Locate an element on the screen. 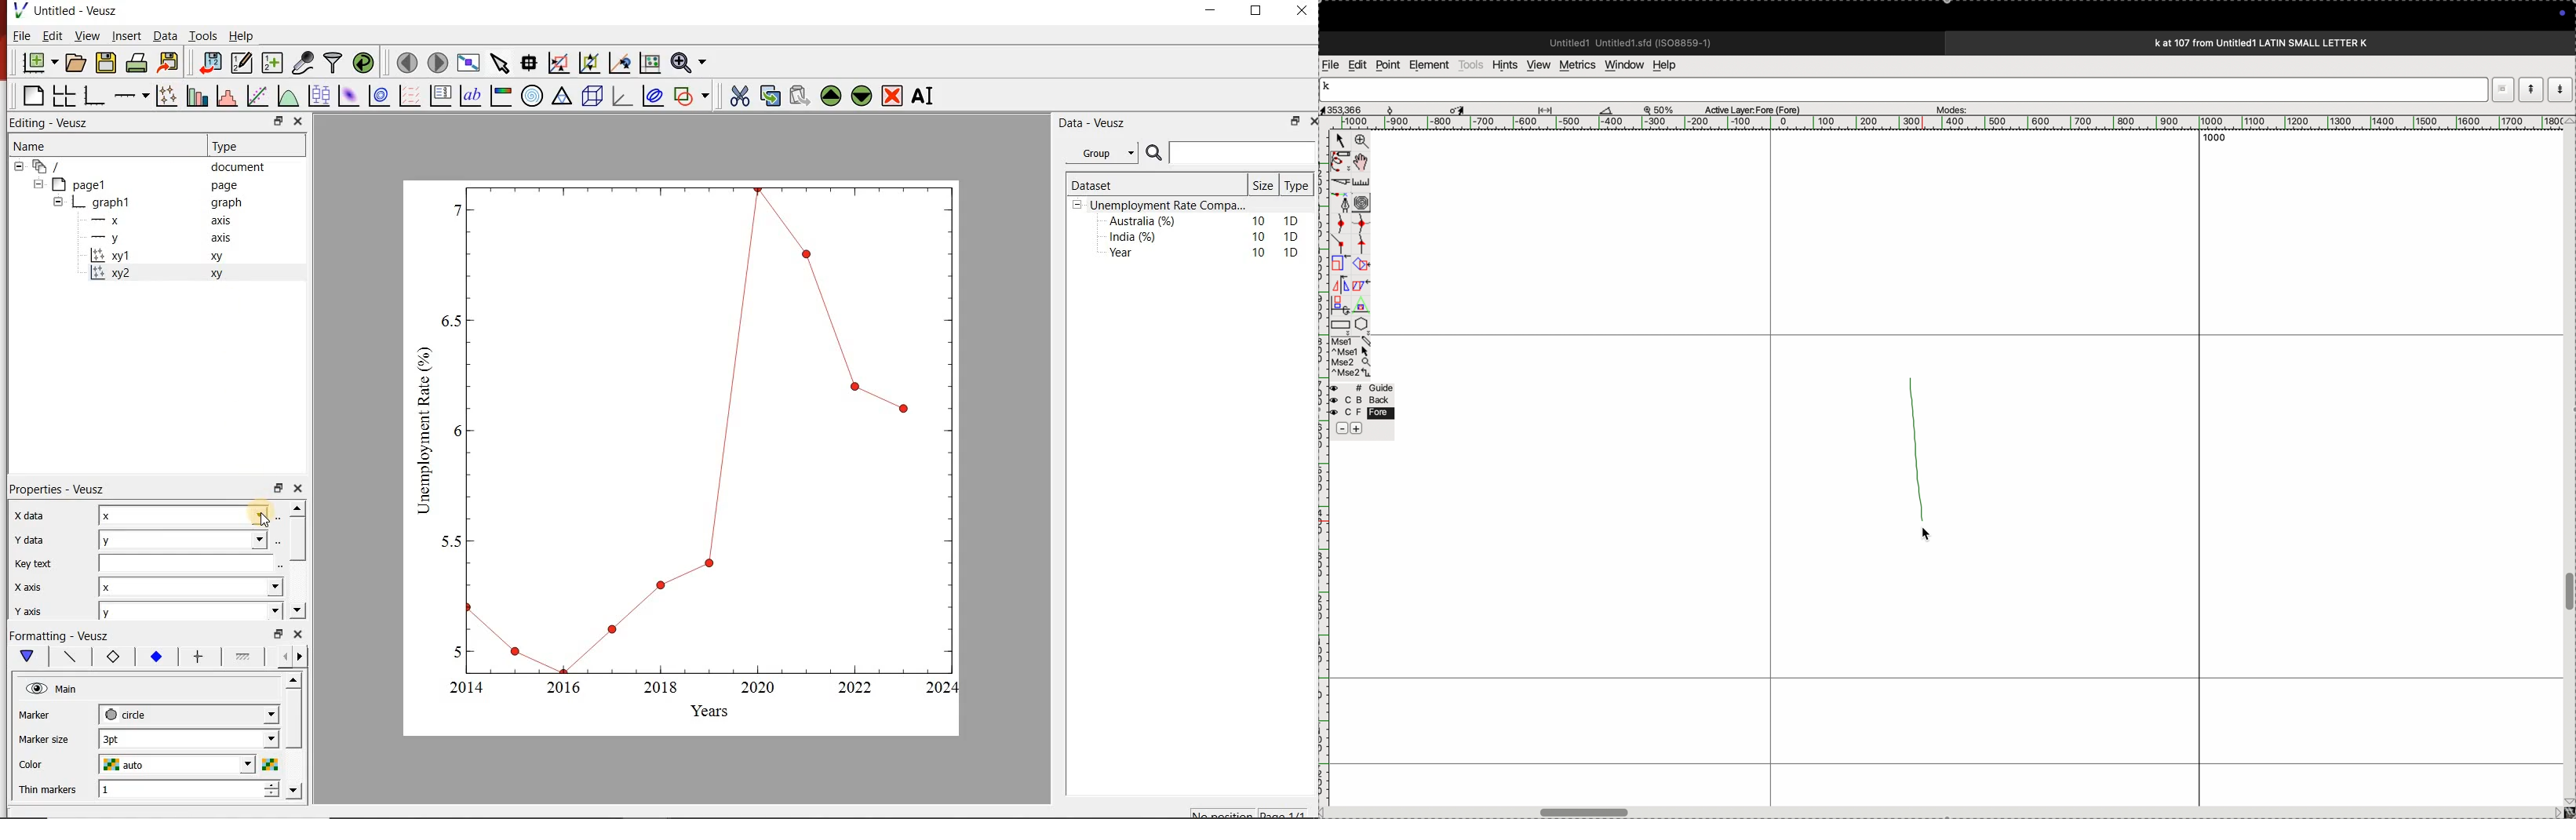  Insert is located at coordinates (126, 35).